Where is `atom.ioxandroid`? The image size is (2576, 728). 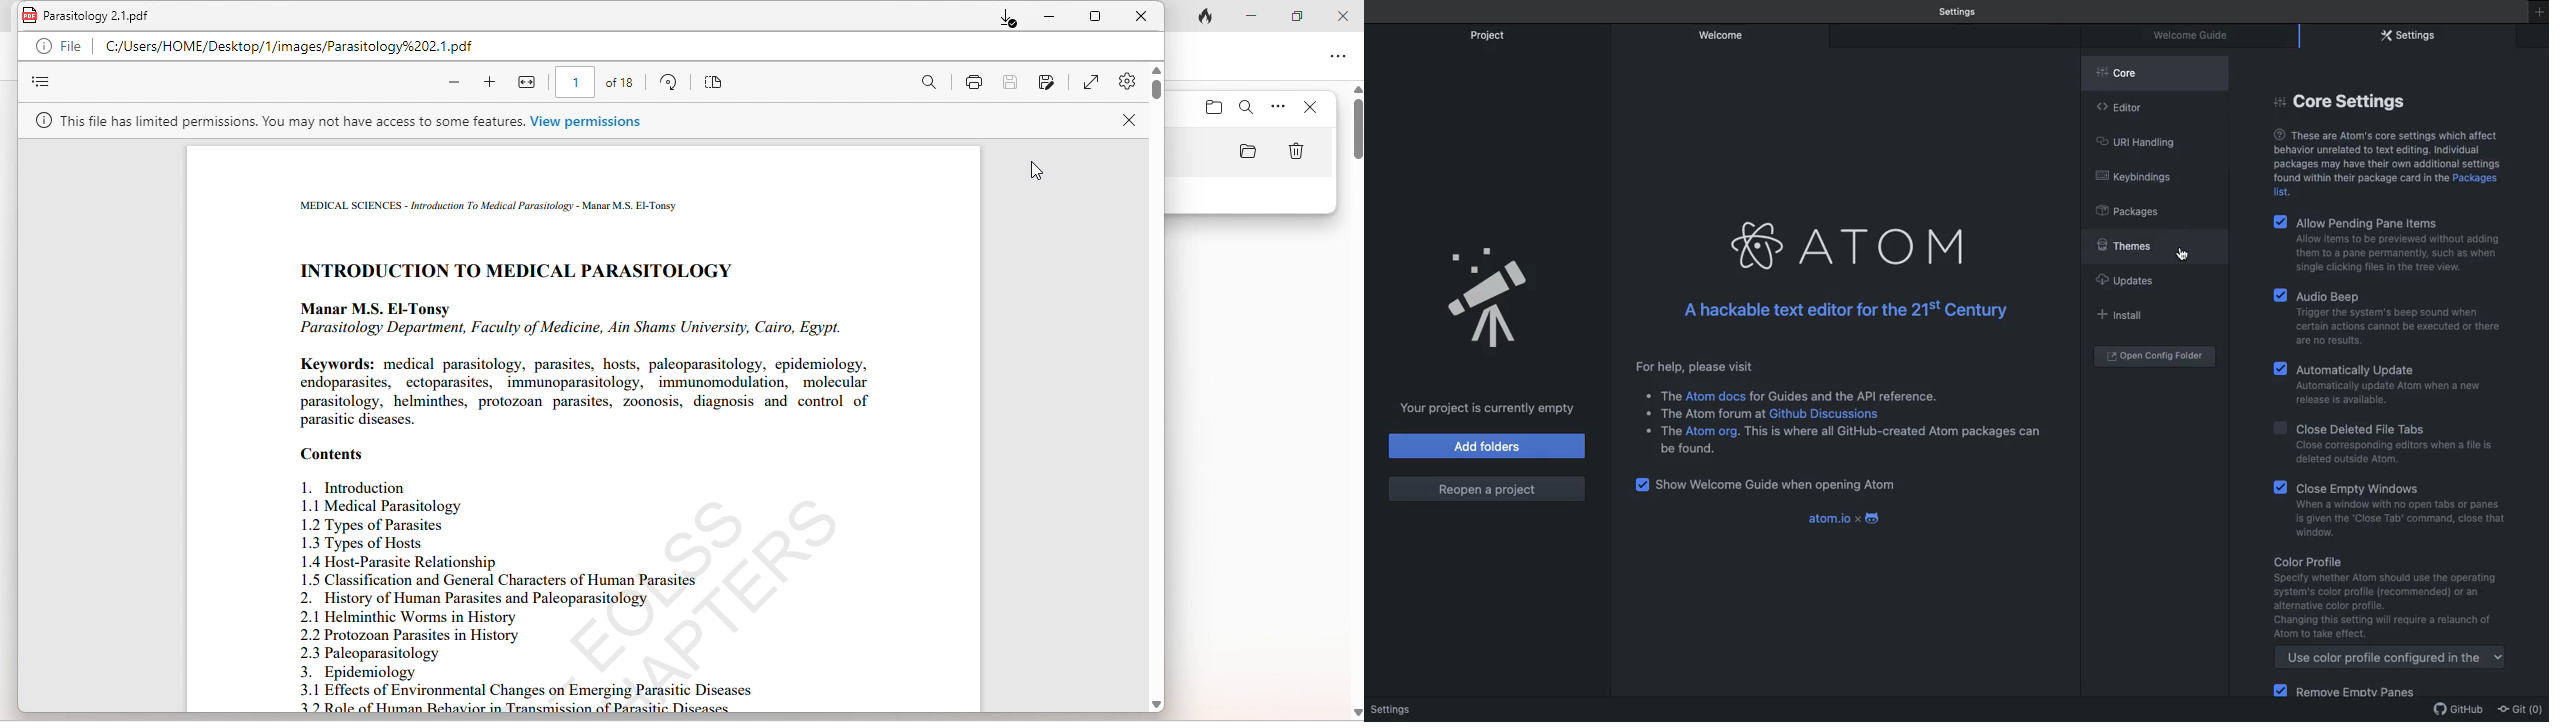
atom.ioxandroid is located at coordinates (1849, 518).